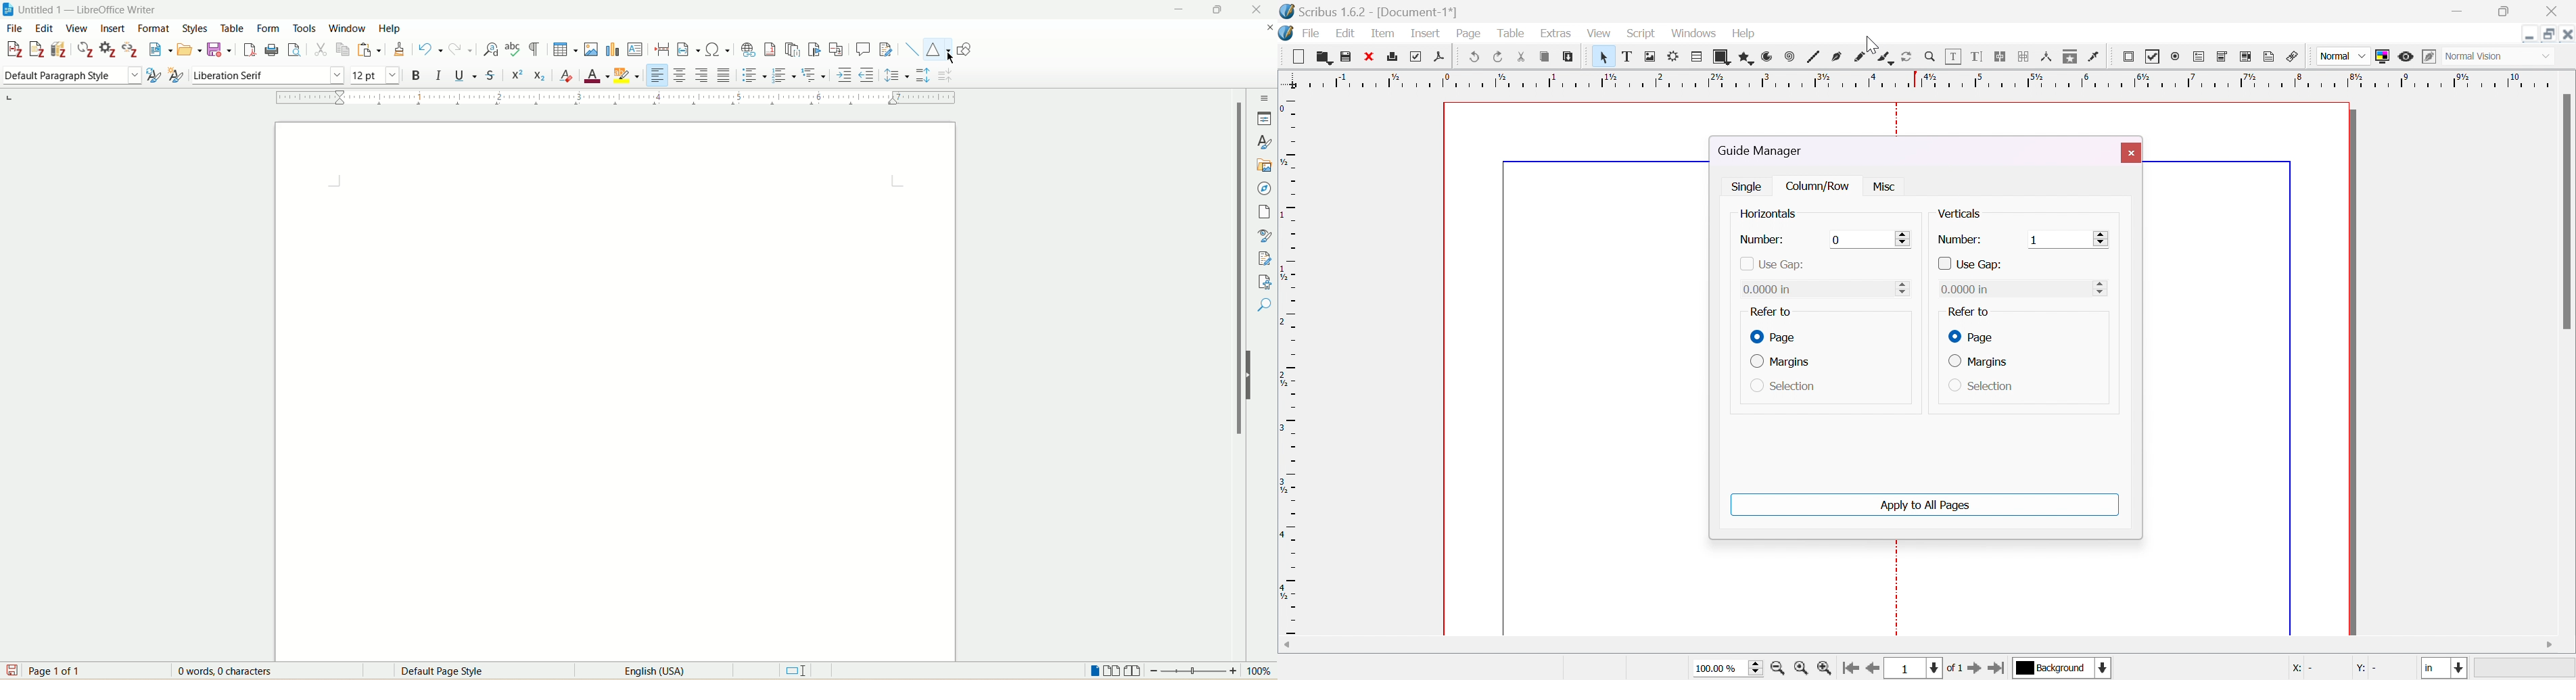 The height and width of the screenshot is (700, 2576). What do you see at coordinates (1886, 57) in the screenshot?
I see `calligraphic line` at bounding box center [1886, 57].